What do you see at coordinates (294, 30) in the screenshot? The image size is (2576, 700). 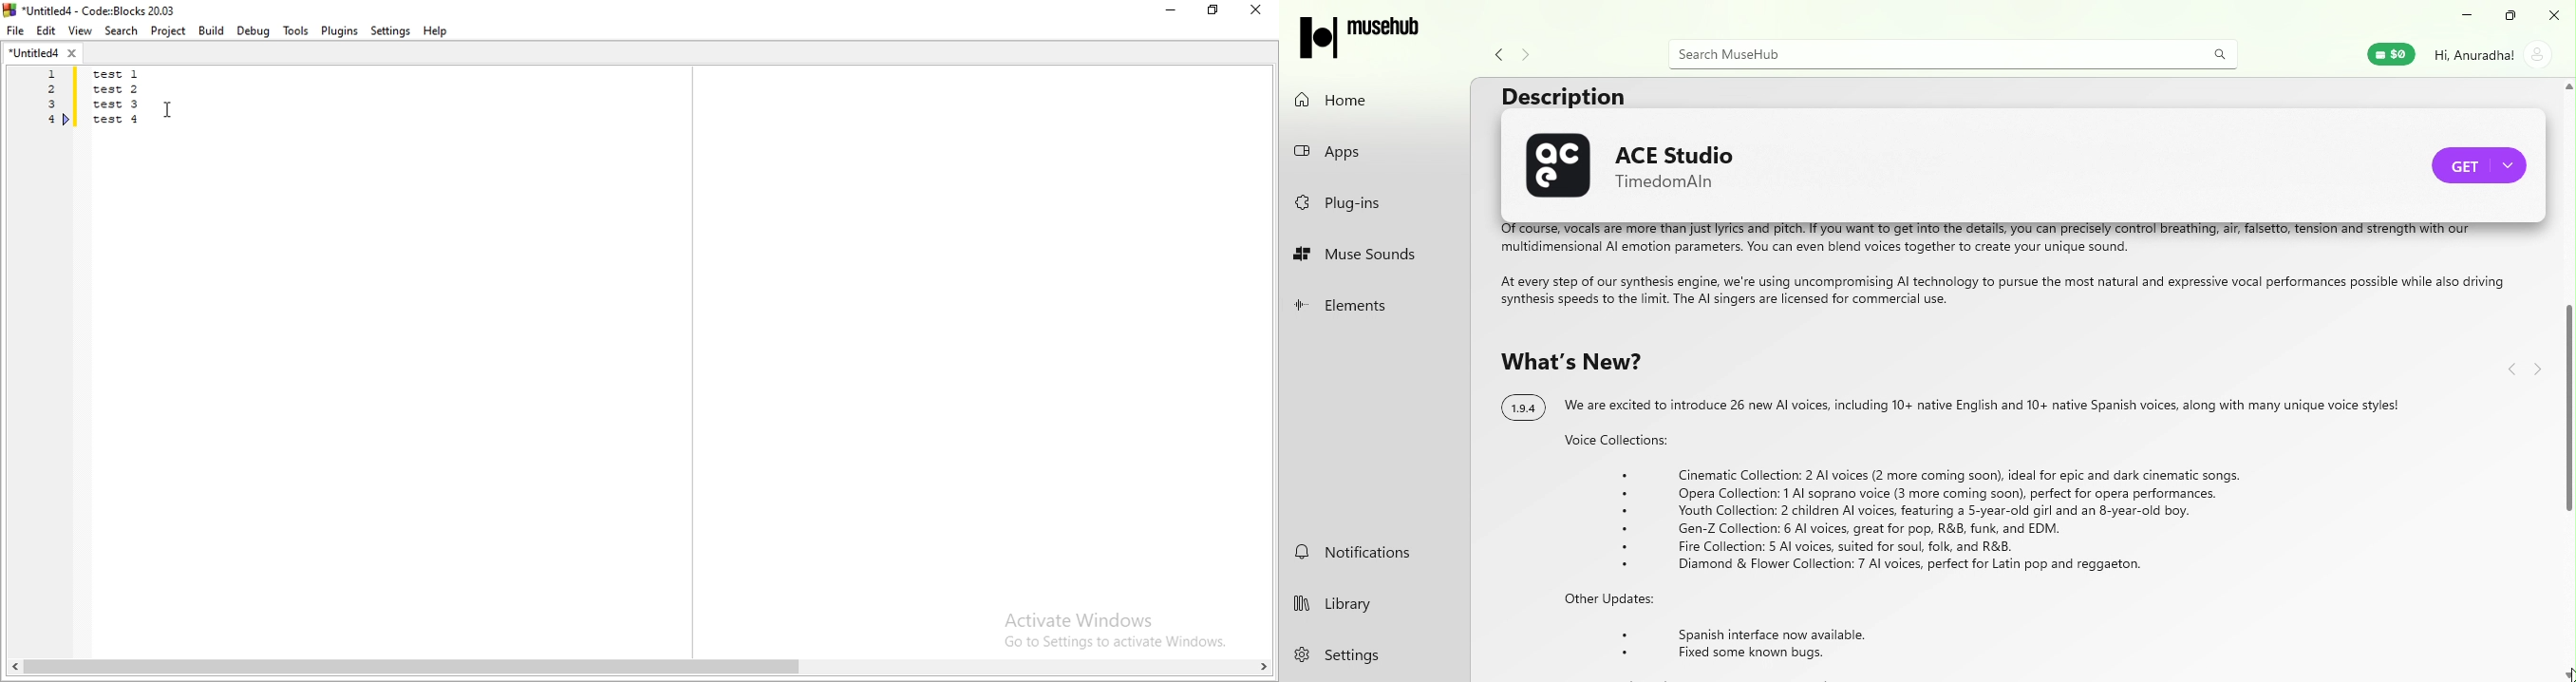 I see `Tools ` at bounding box center [294, 30].